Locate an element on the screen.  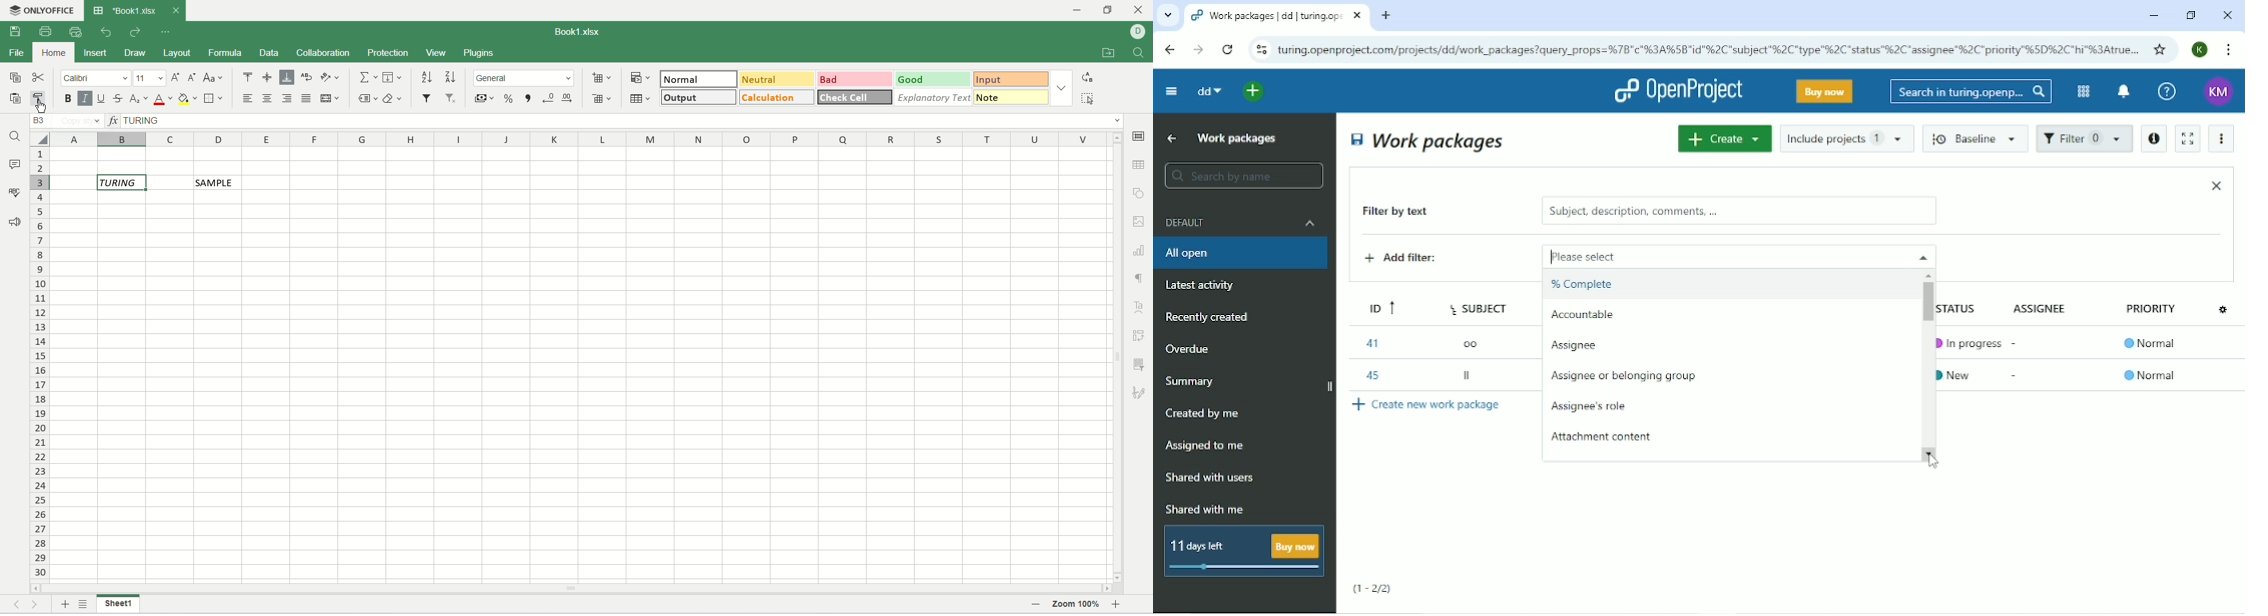
vertical scroll is located at coordinates (1118, 357).